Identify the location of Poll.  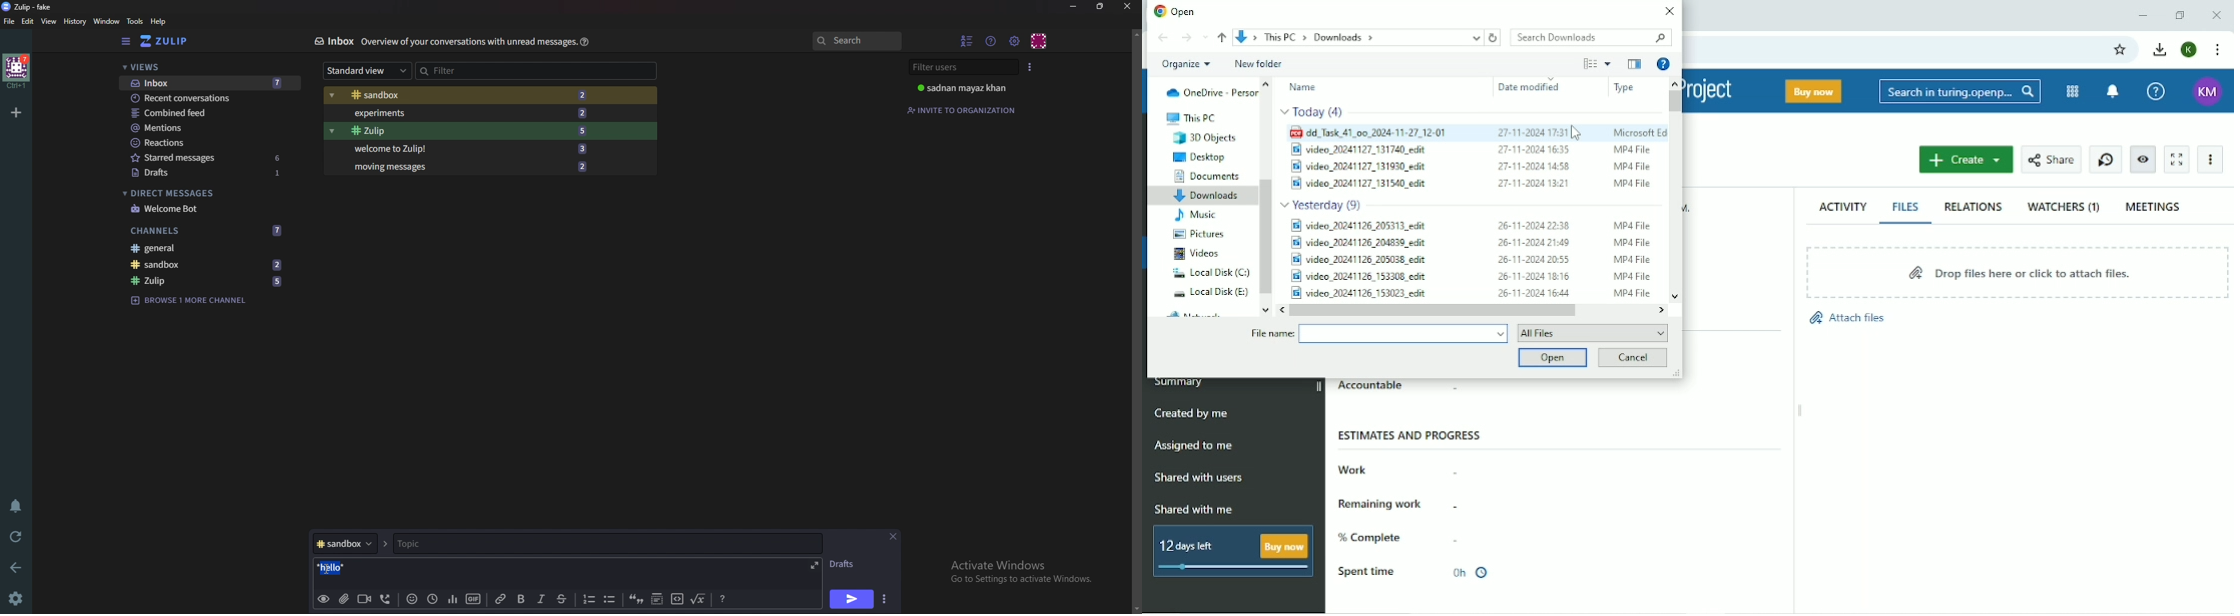
(452, 600).